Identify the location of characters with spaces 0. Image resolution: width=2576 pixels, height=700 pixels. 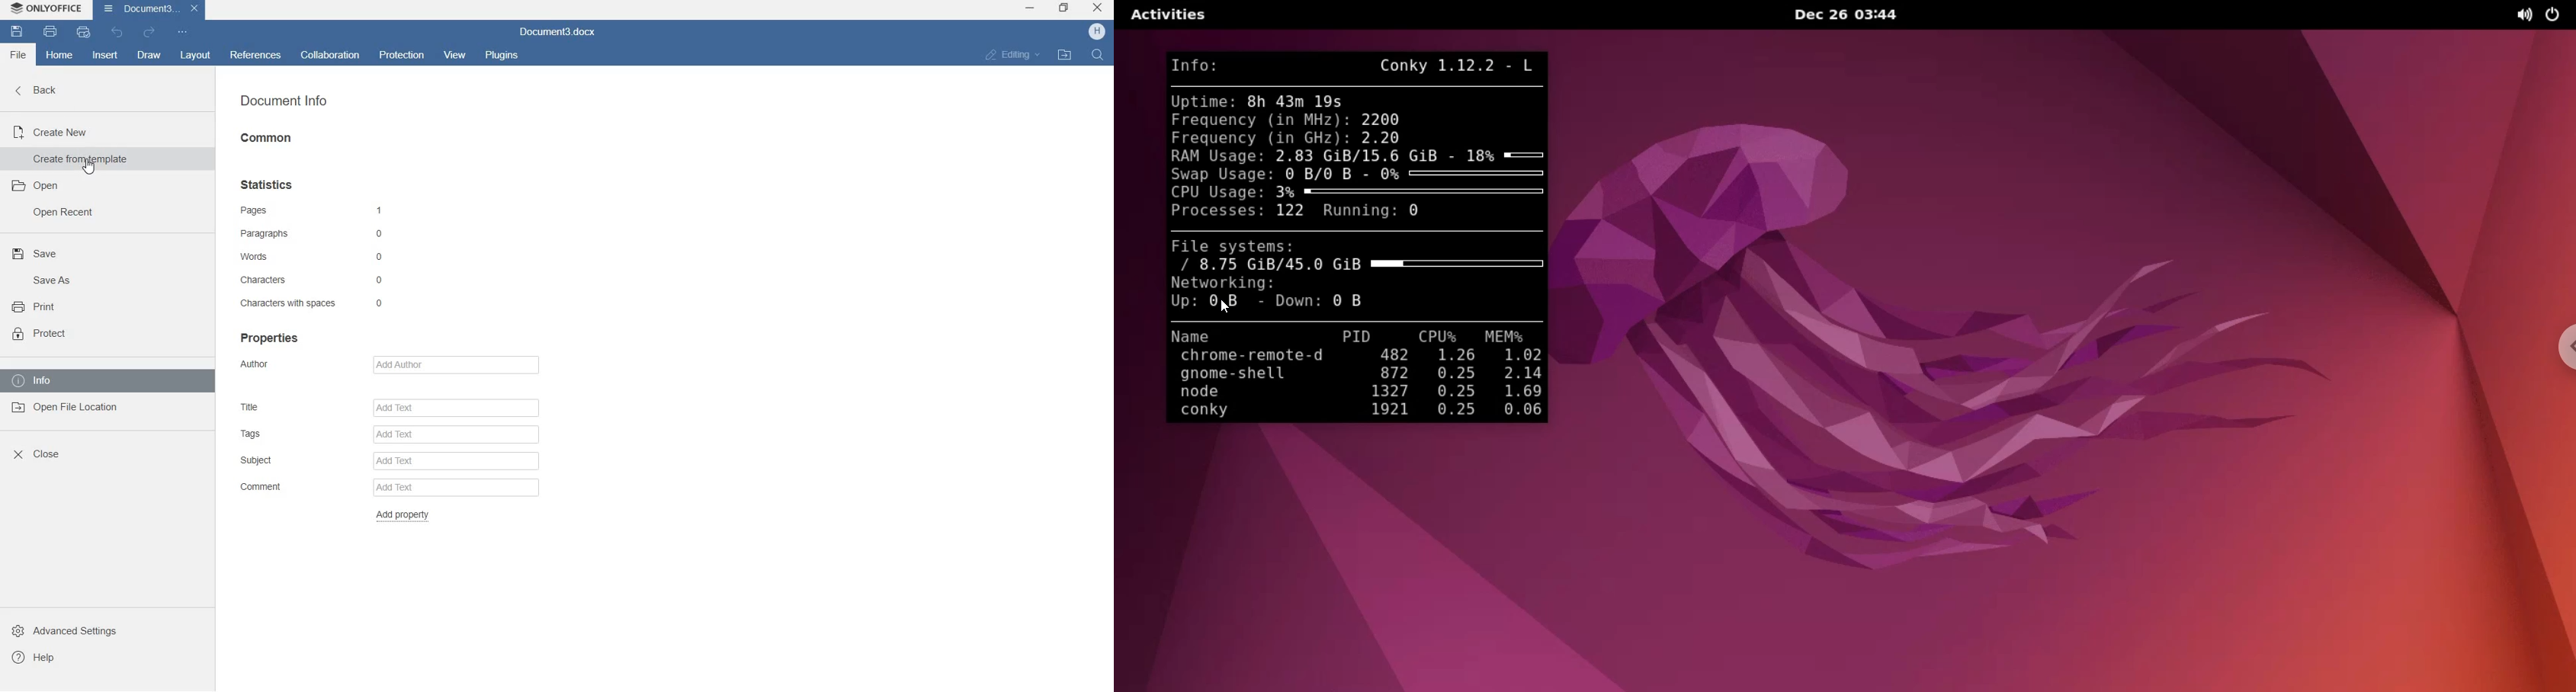
(311, 304).